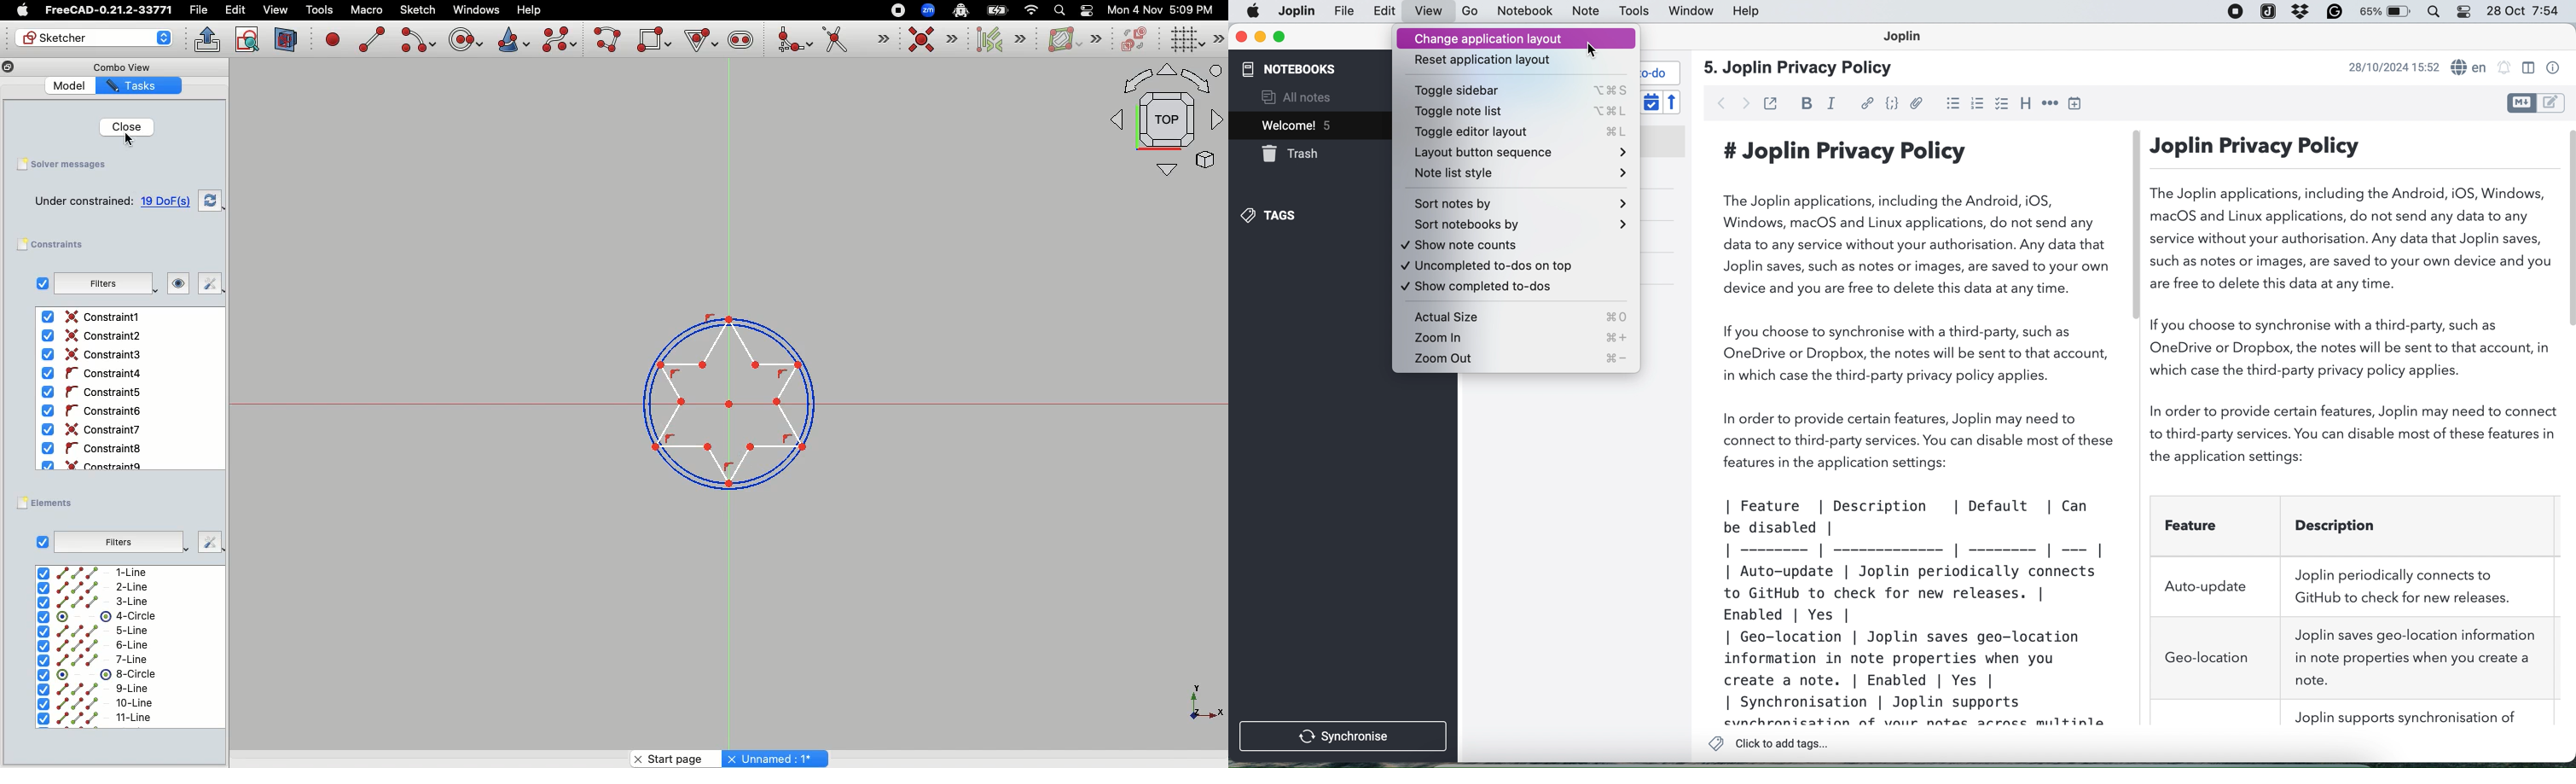 The image size is (2576, 784). I want to click on File, so click(200, 10).